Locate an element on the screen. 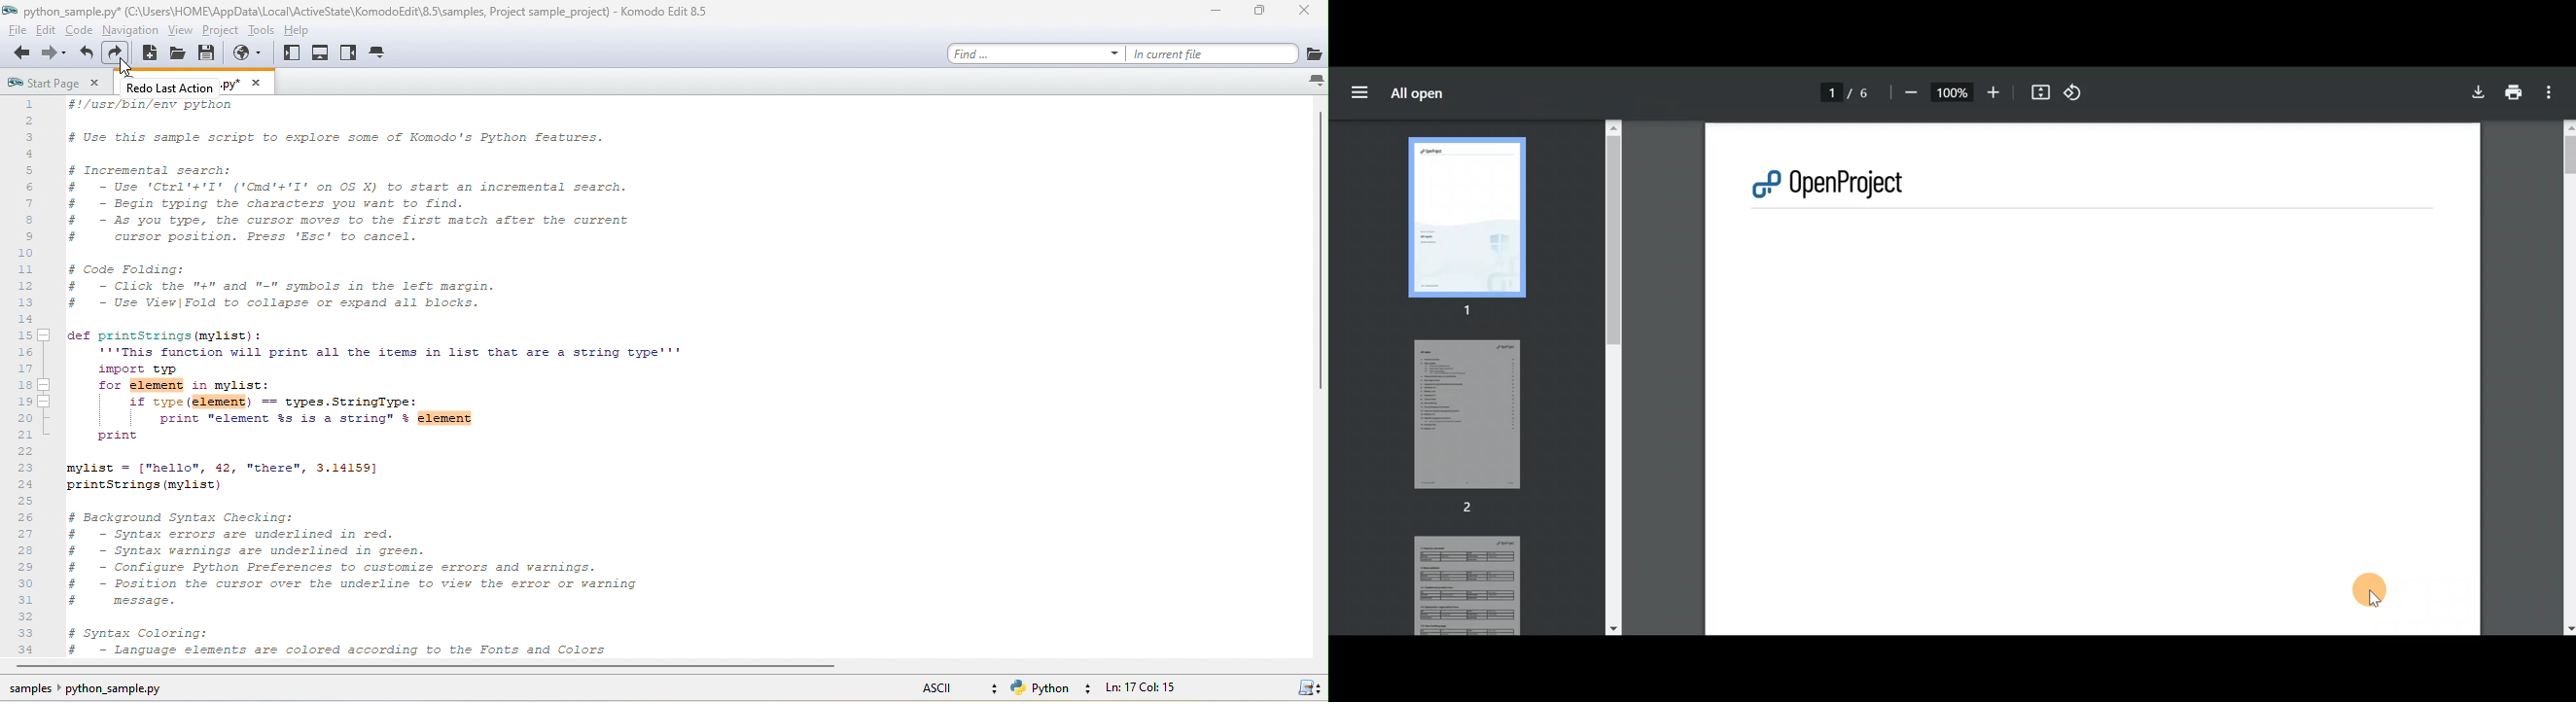  Scroll bar is located at coordinates (1609, 378).